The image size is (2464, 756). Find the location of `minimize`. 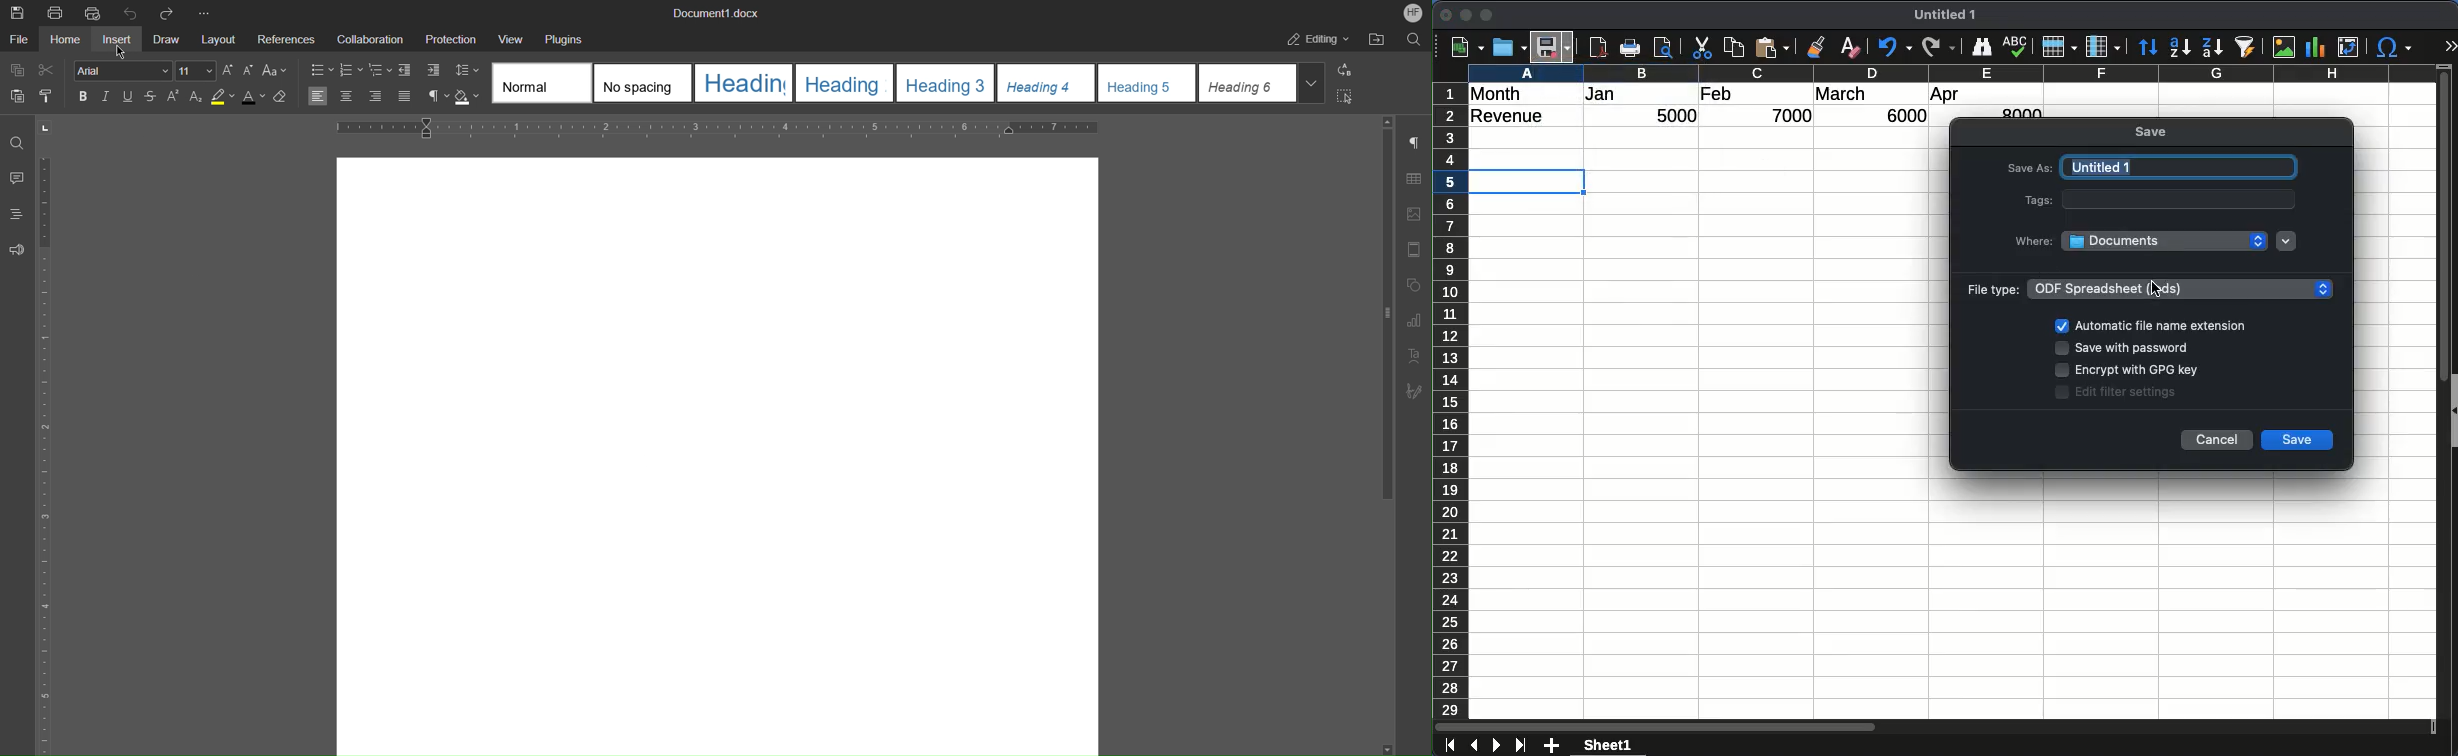

minimize is located at coordinates (1467, 15).